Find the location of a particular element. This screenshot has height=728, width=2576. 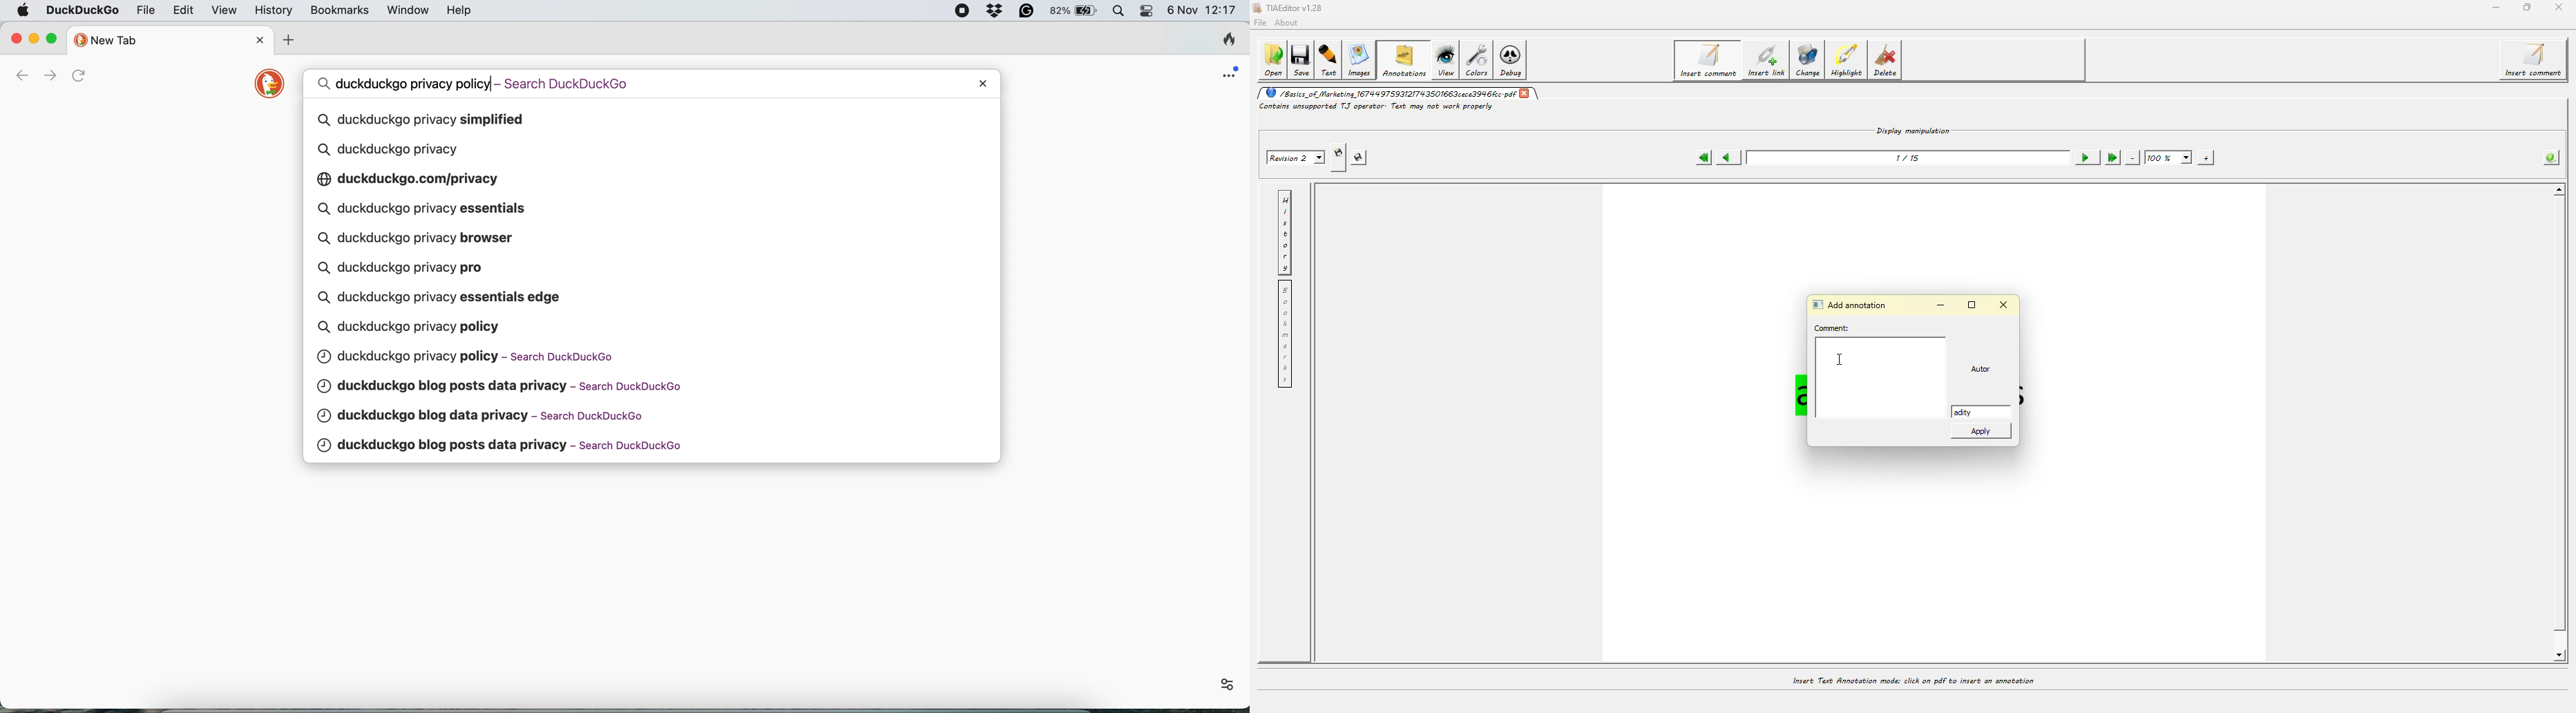

screen recorder is located at coordinates (967, 13).